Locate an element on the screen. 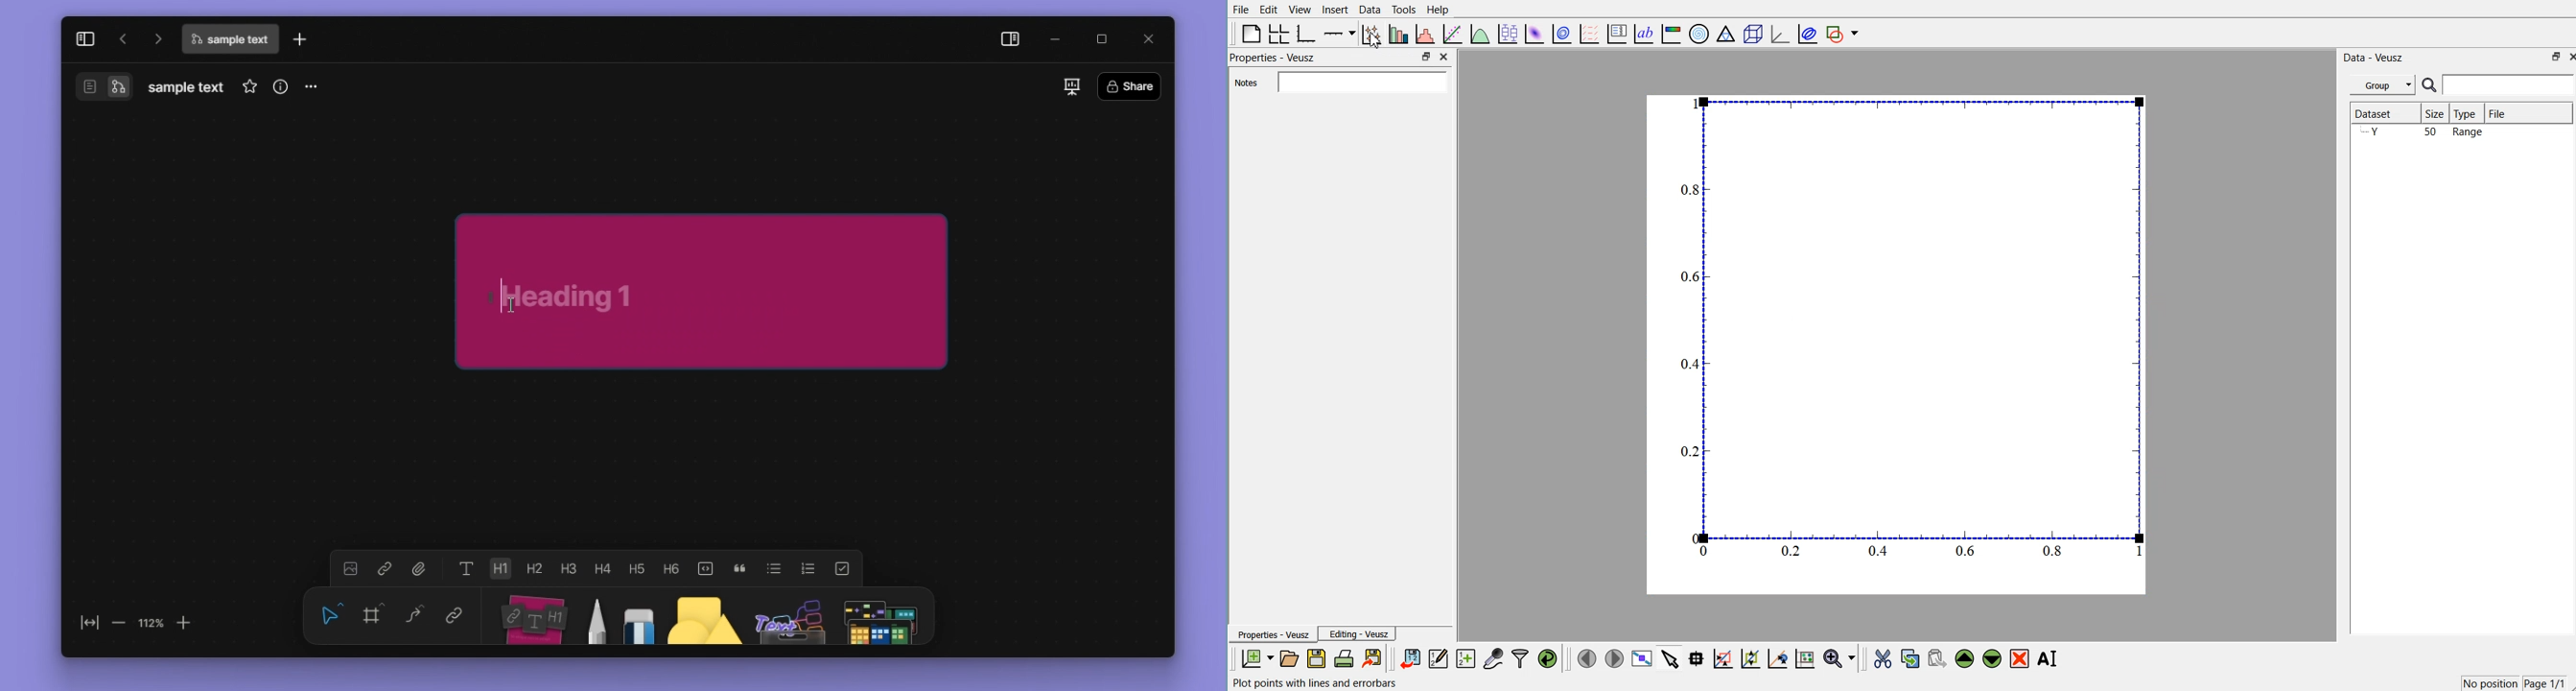  eraser is located at coordinates (639, 616).